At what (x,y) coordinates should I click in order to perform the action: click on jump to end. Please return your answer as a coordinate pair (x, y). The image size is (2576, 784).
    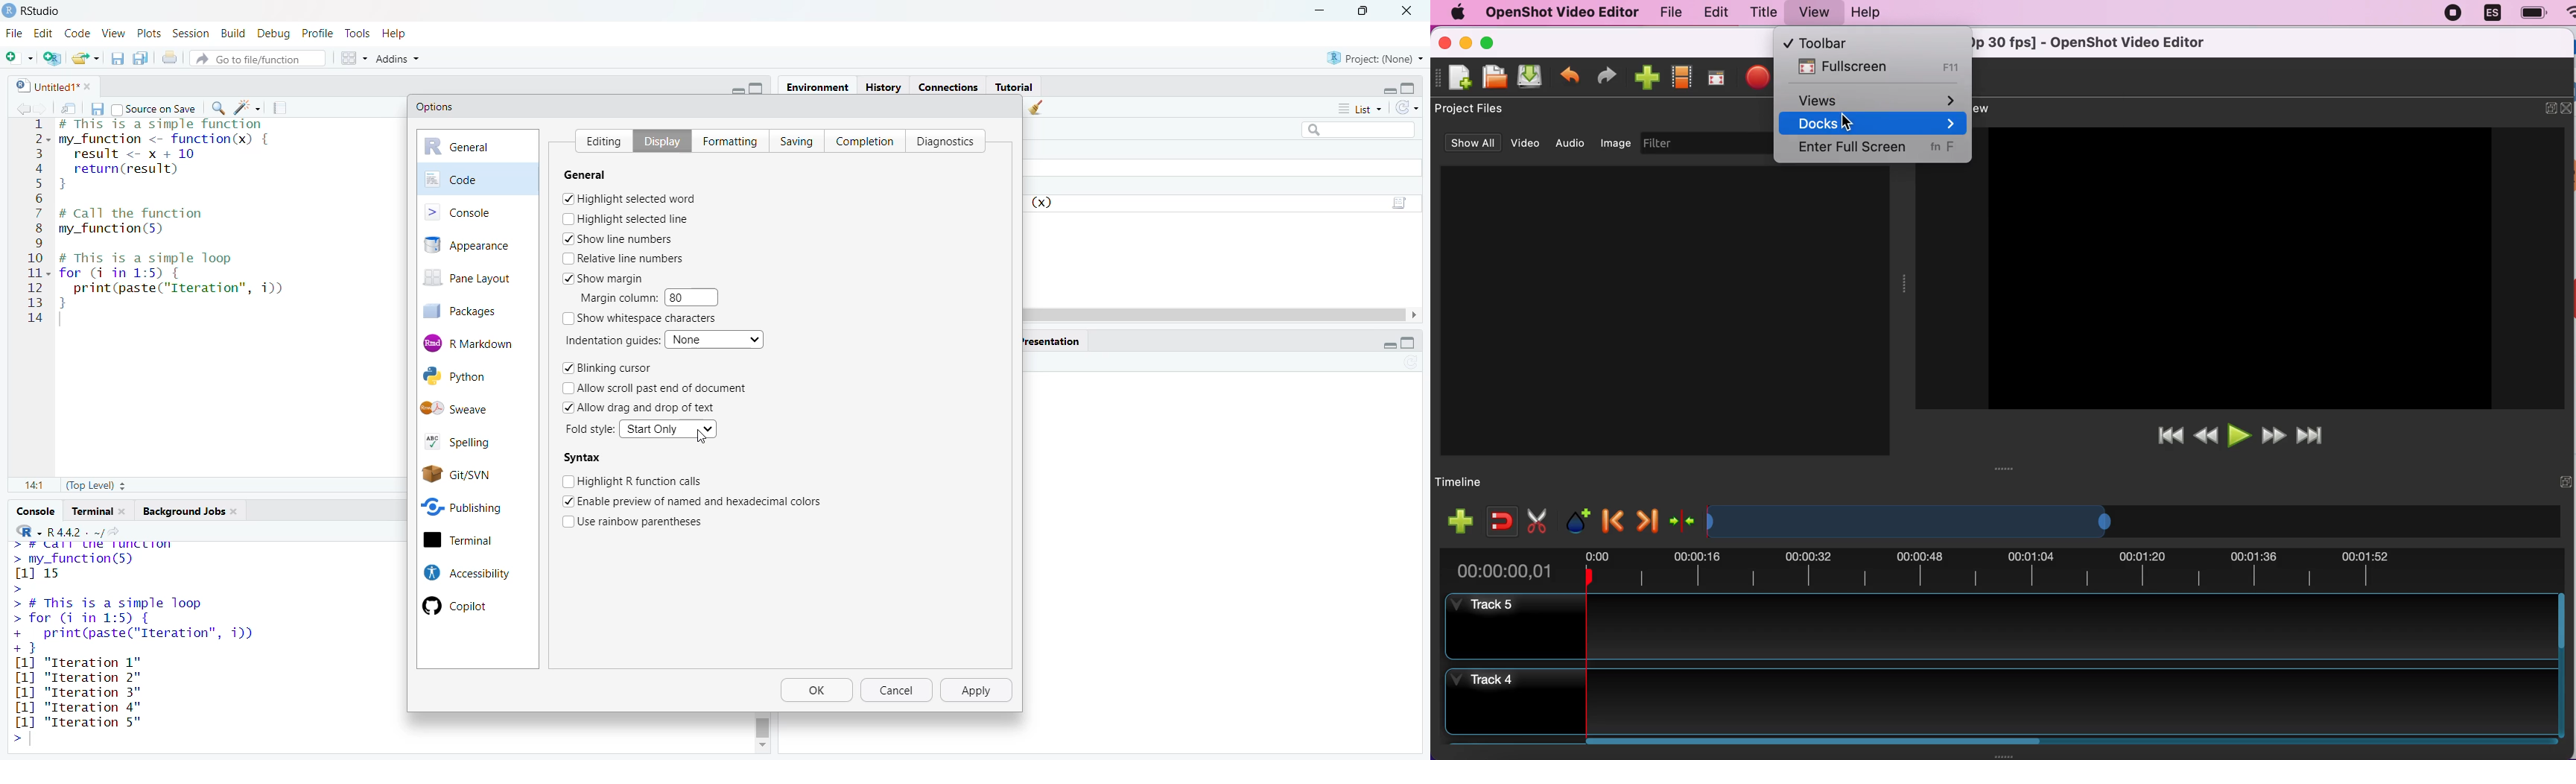
    Looking at the image, I should click on (2319, 432).